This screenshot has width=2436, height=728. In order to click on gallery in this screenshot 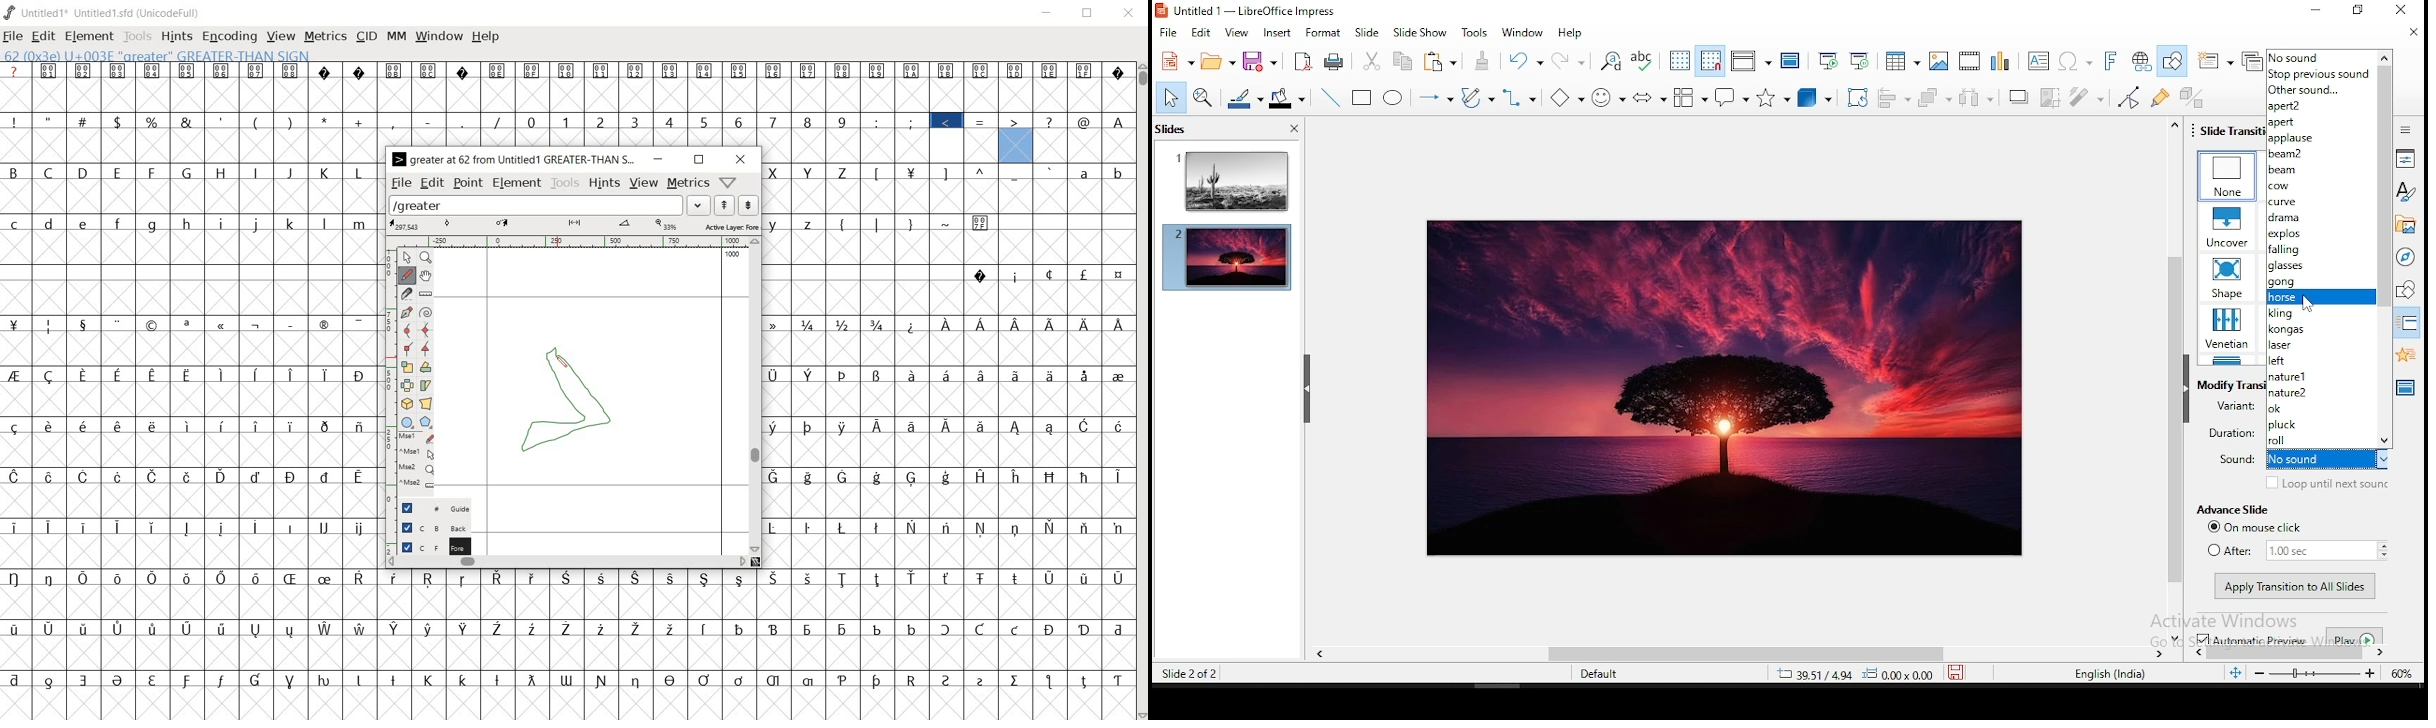, I will do `click(2407, 225)`.